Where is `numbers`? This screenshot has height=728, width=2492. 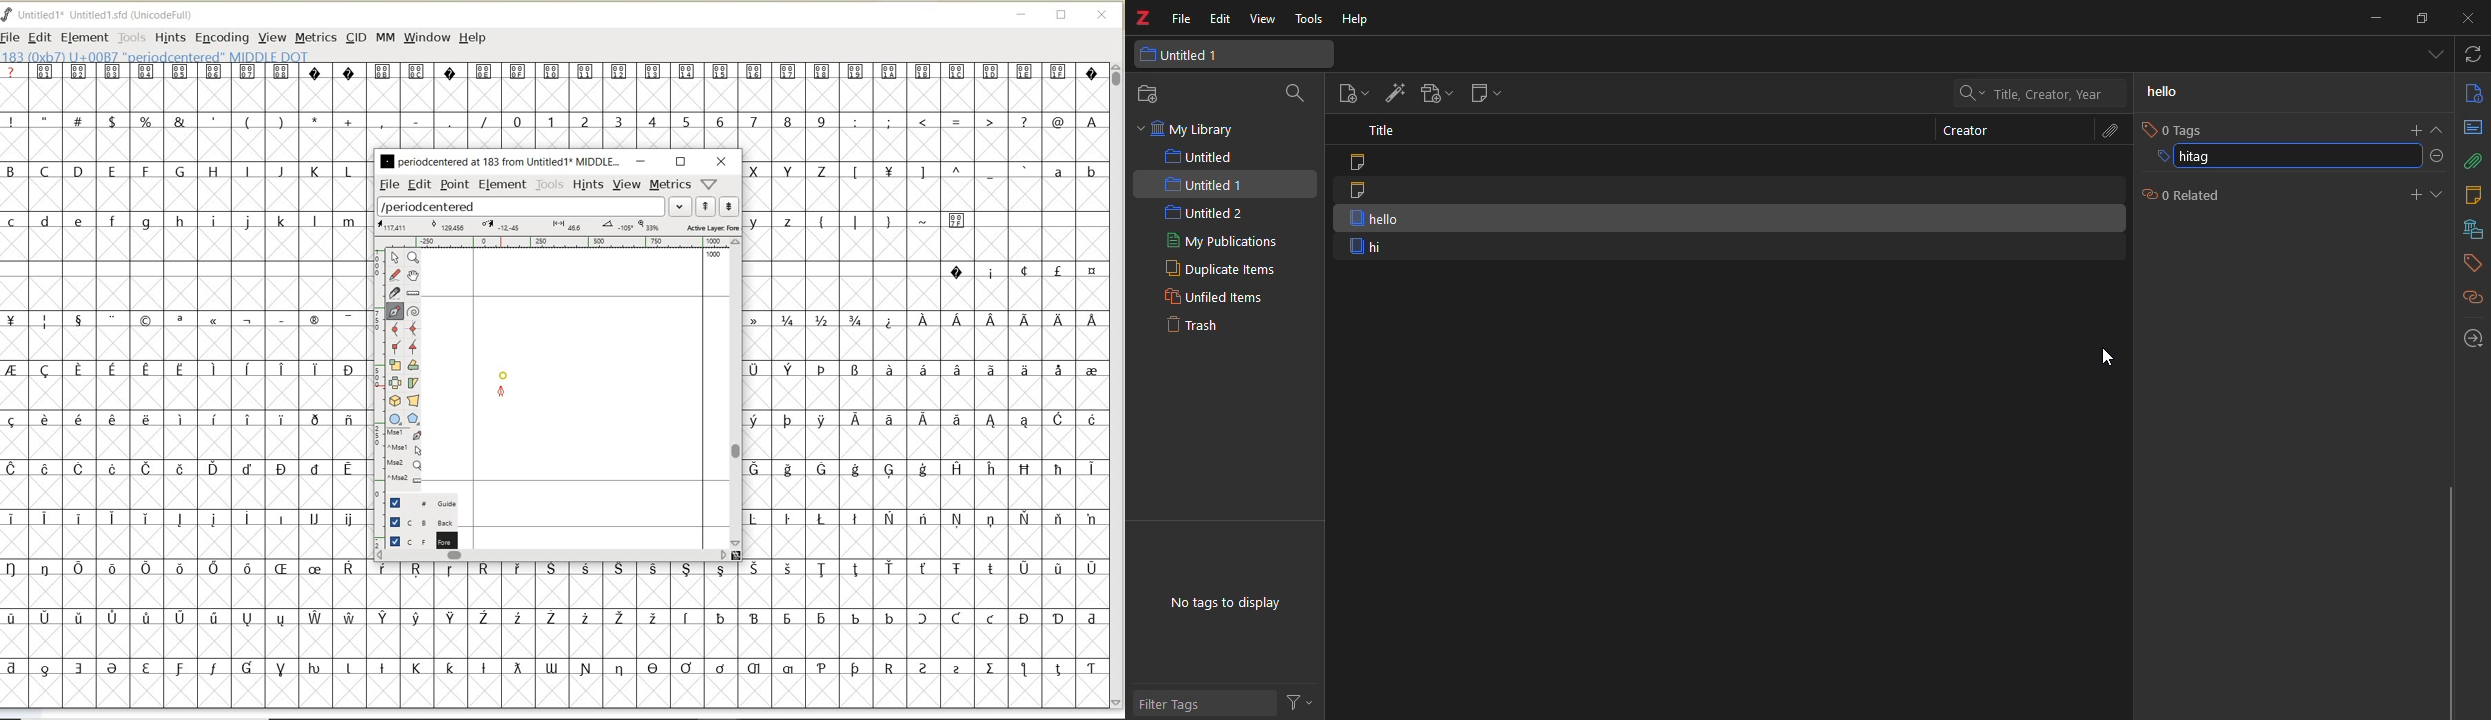
numbers is located at coordinates (666, 121).